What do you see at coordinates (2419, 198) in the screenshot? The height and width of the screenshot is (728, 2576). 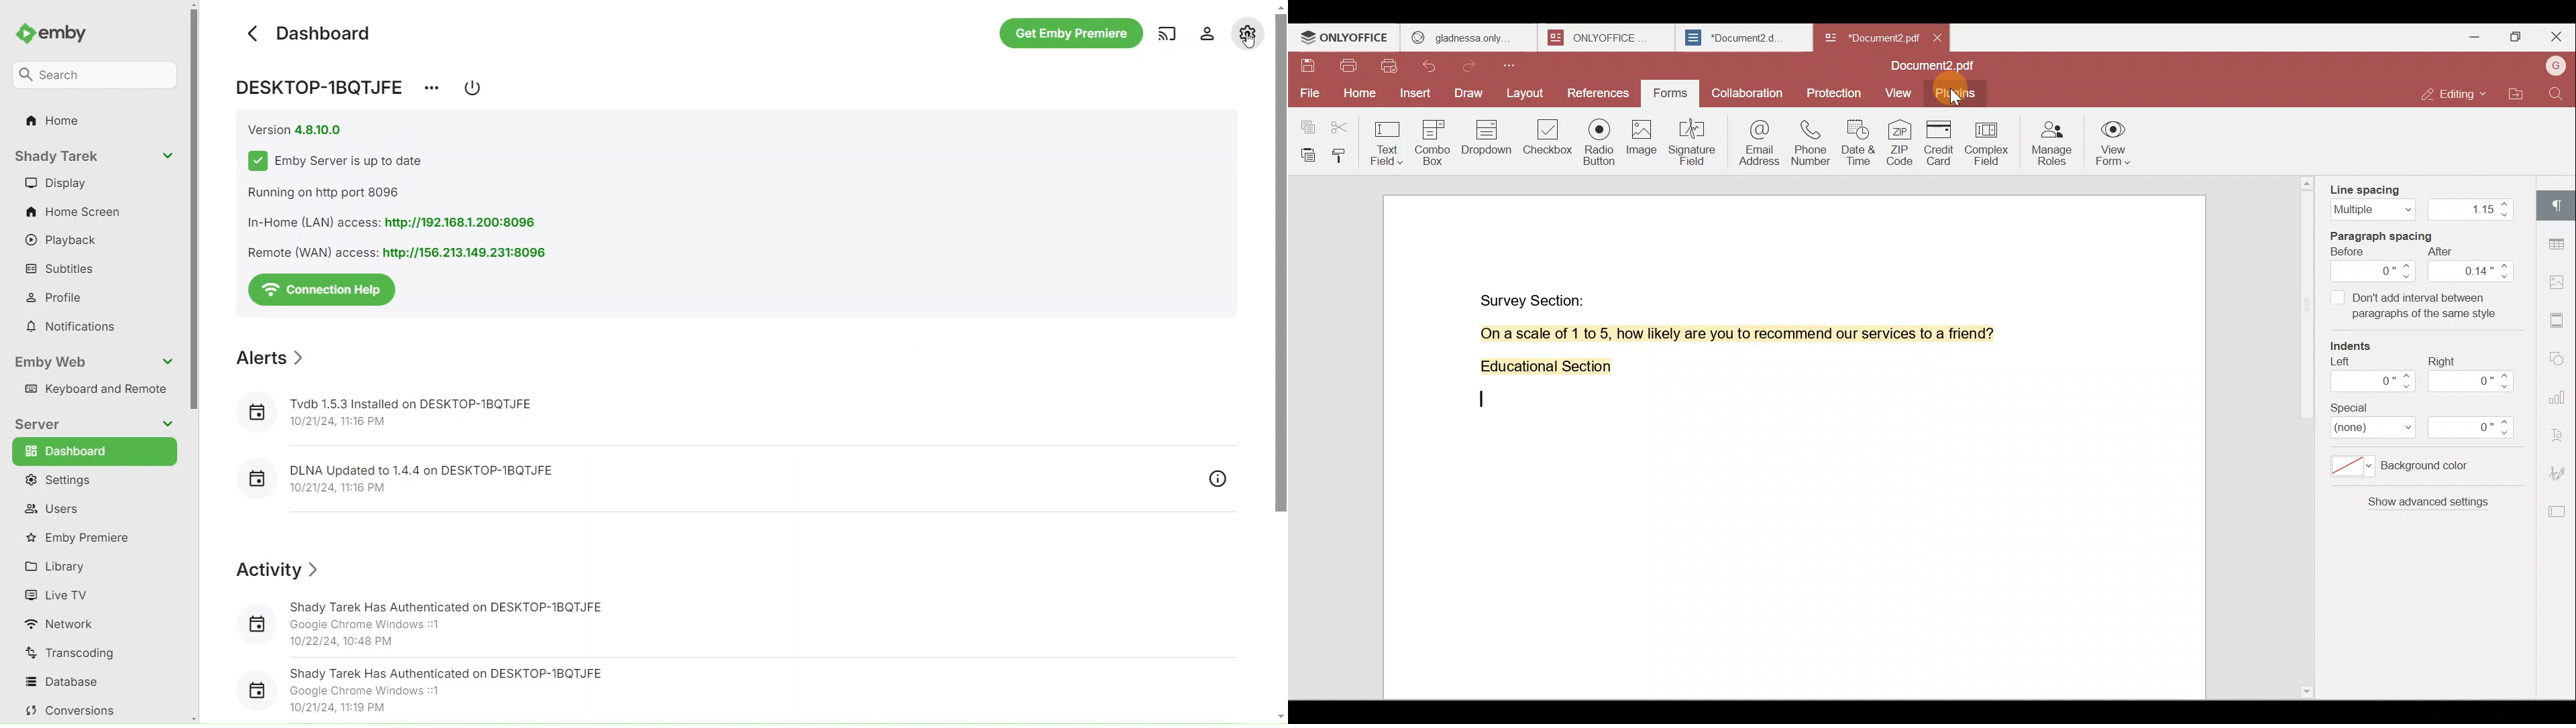 I see `Line spacing` at bounding box center [2419, 198].